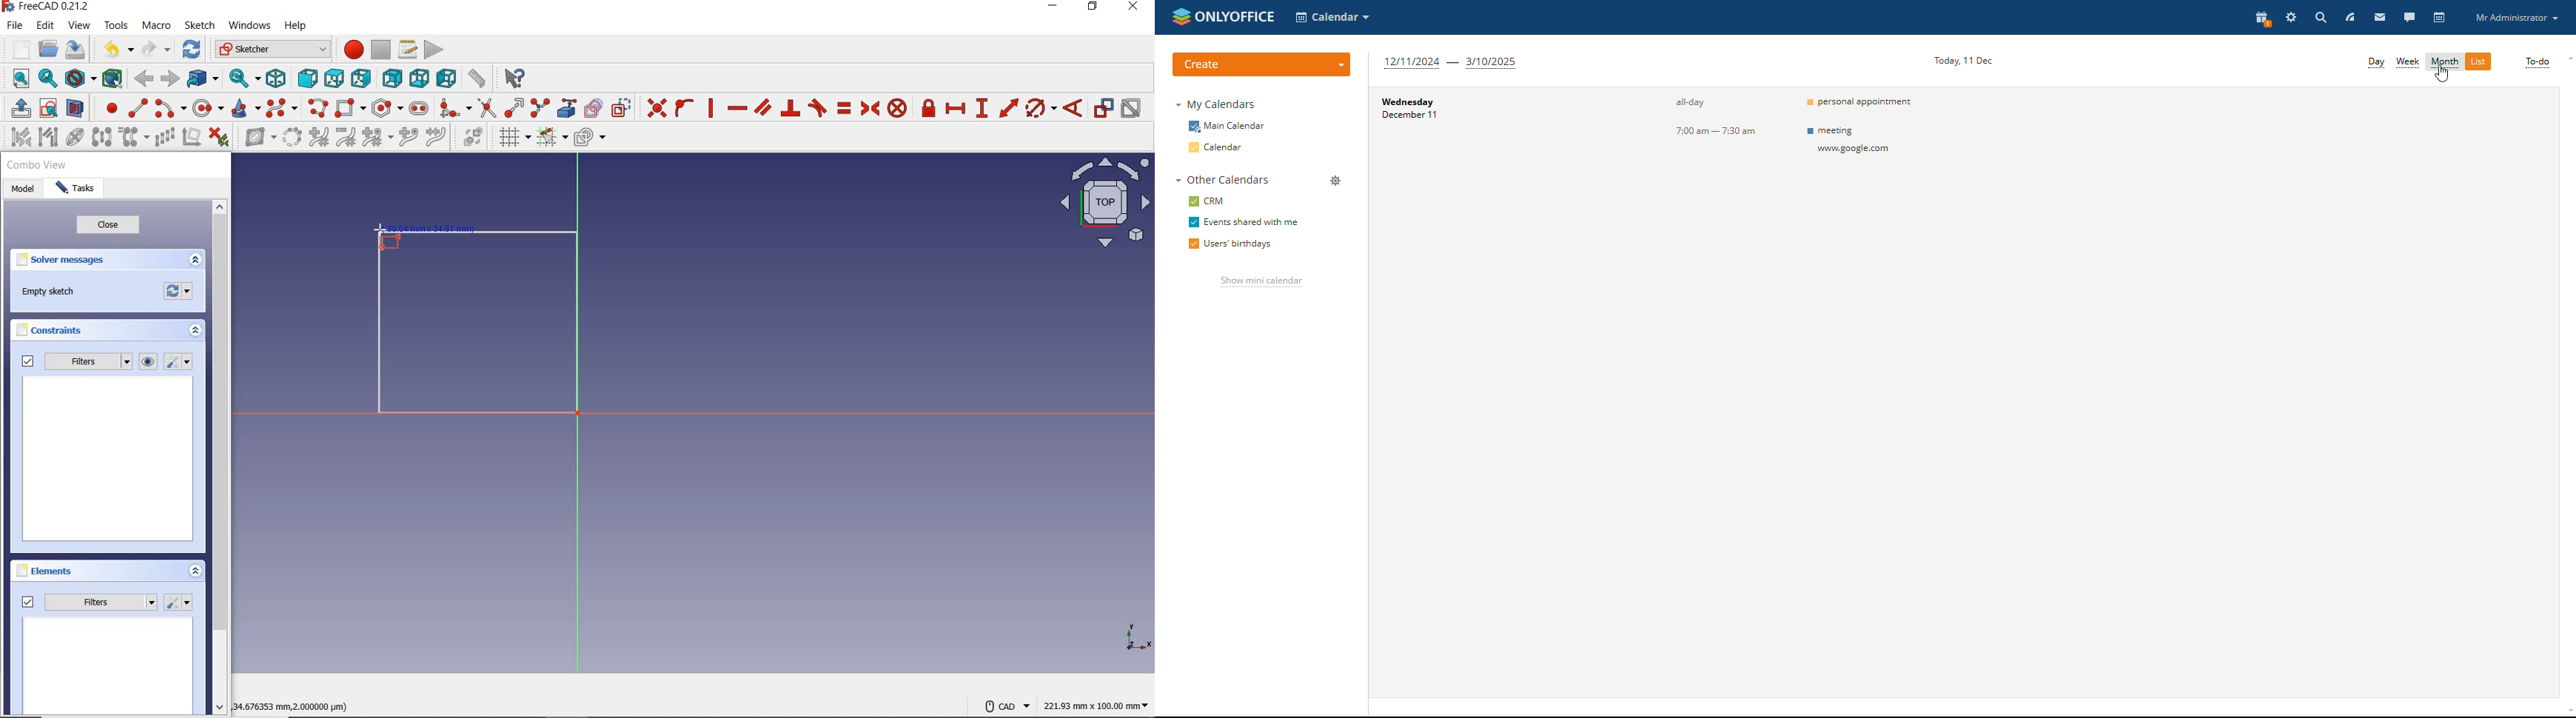 This screenshot has height=728, width=2576. Describe the element at coordinates (410, 139) in the screenshot. I see `insert knot` at that location.